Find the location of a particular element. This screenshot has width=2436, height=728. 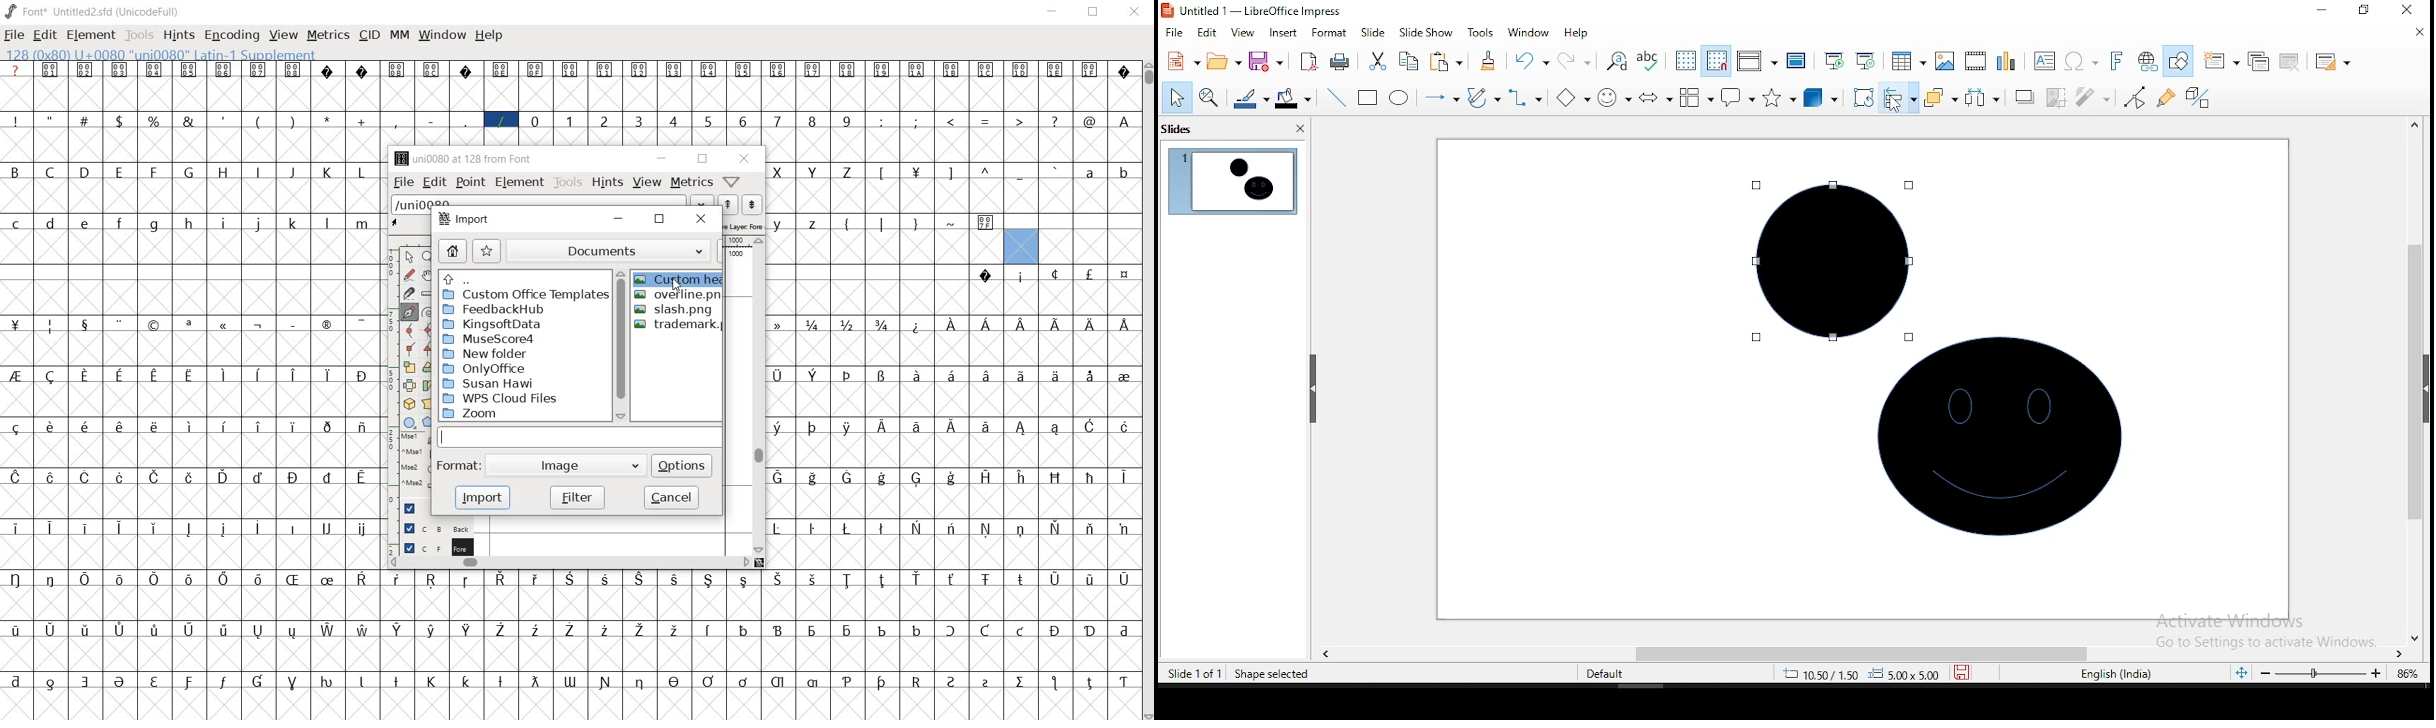

glyph is located at coordinates (1090, 122).